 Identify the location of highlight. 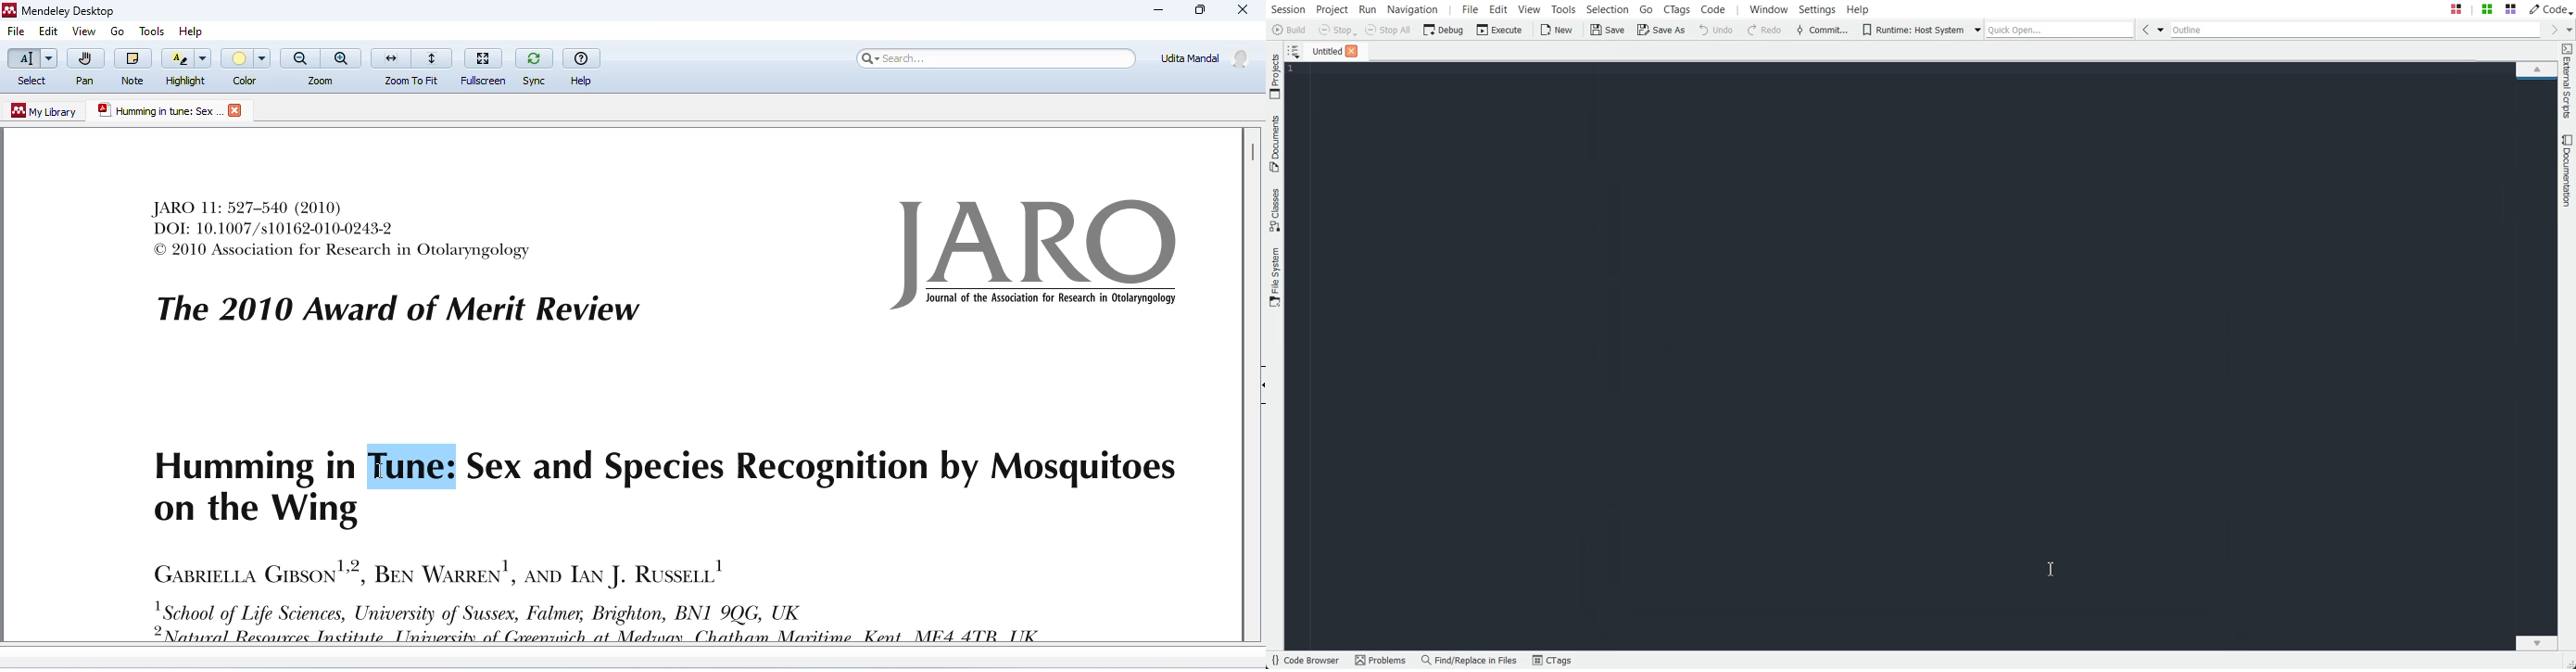
(187, 66).